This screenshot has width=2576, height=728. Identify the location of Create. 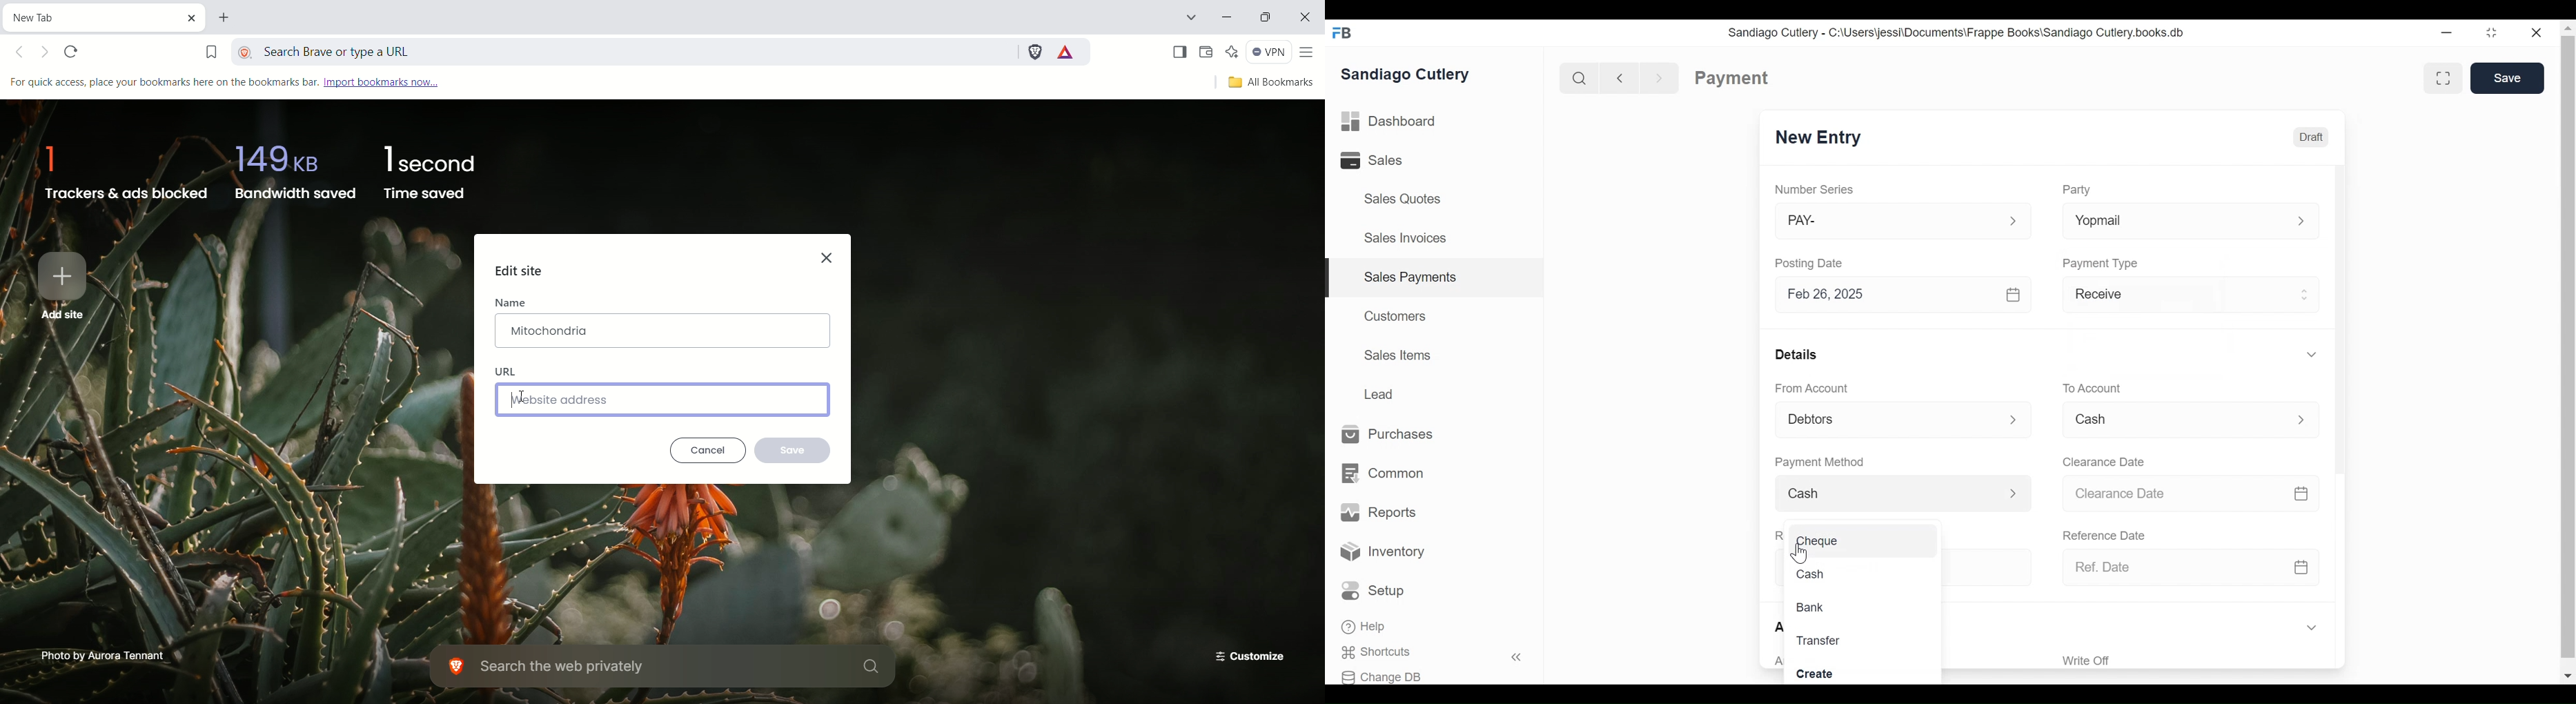
(1818, 672).